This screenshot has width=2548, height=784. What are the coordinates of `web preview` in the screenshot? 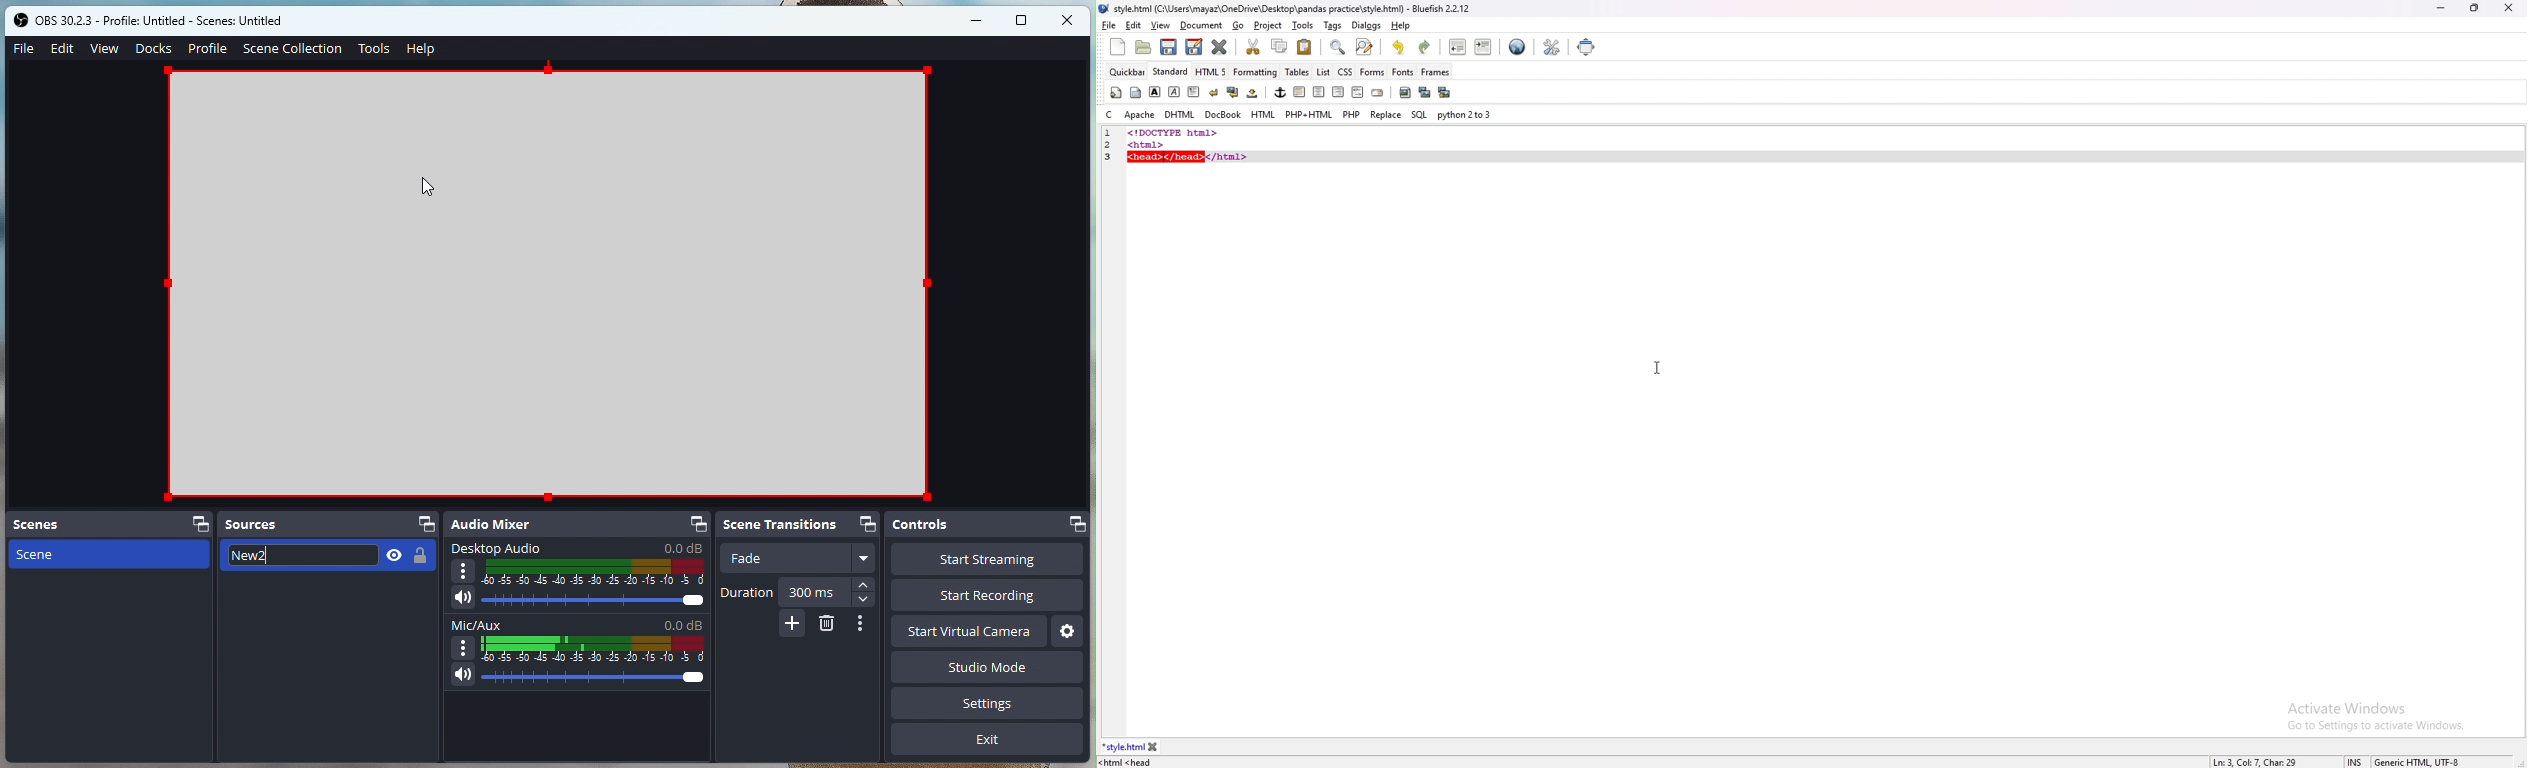 It's located at (1517, 47).